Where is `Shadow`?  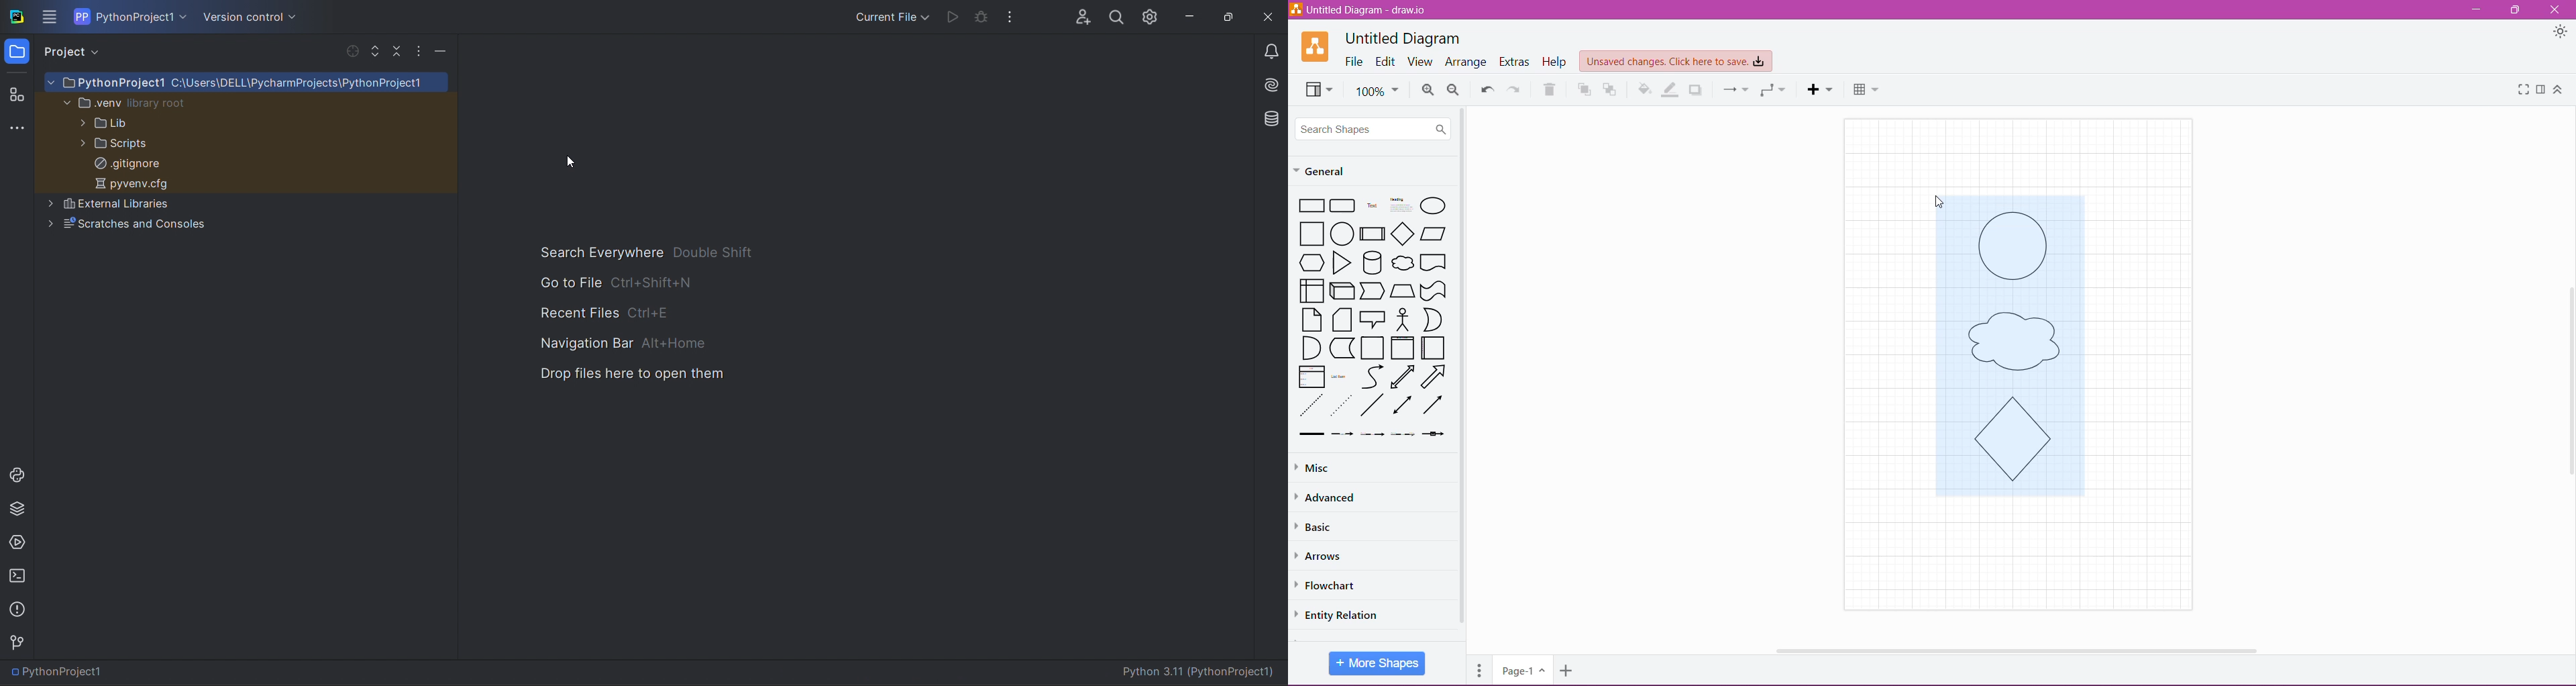 Shadow is located at coordinates (1697, 89).